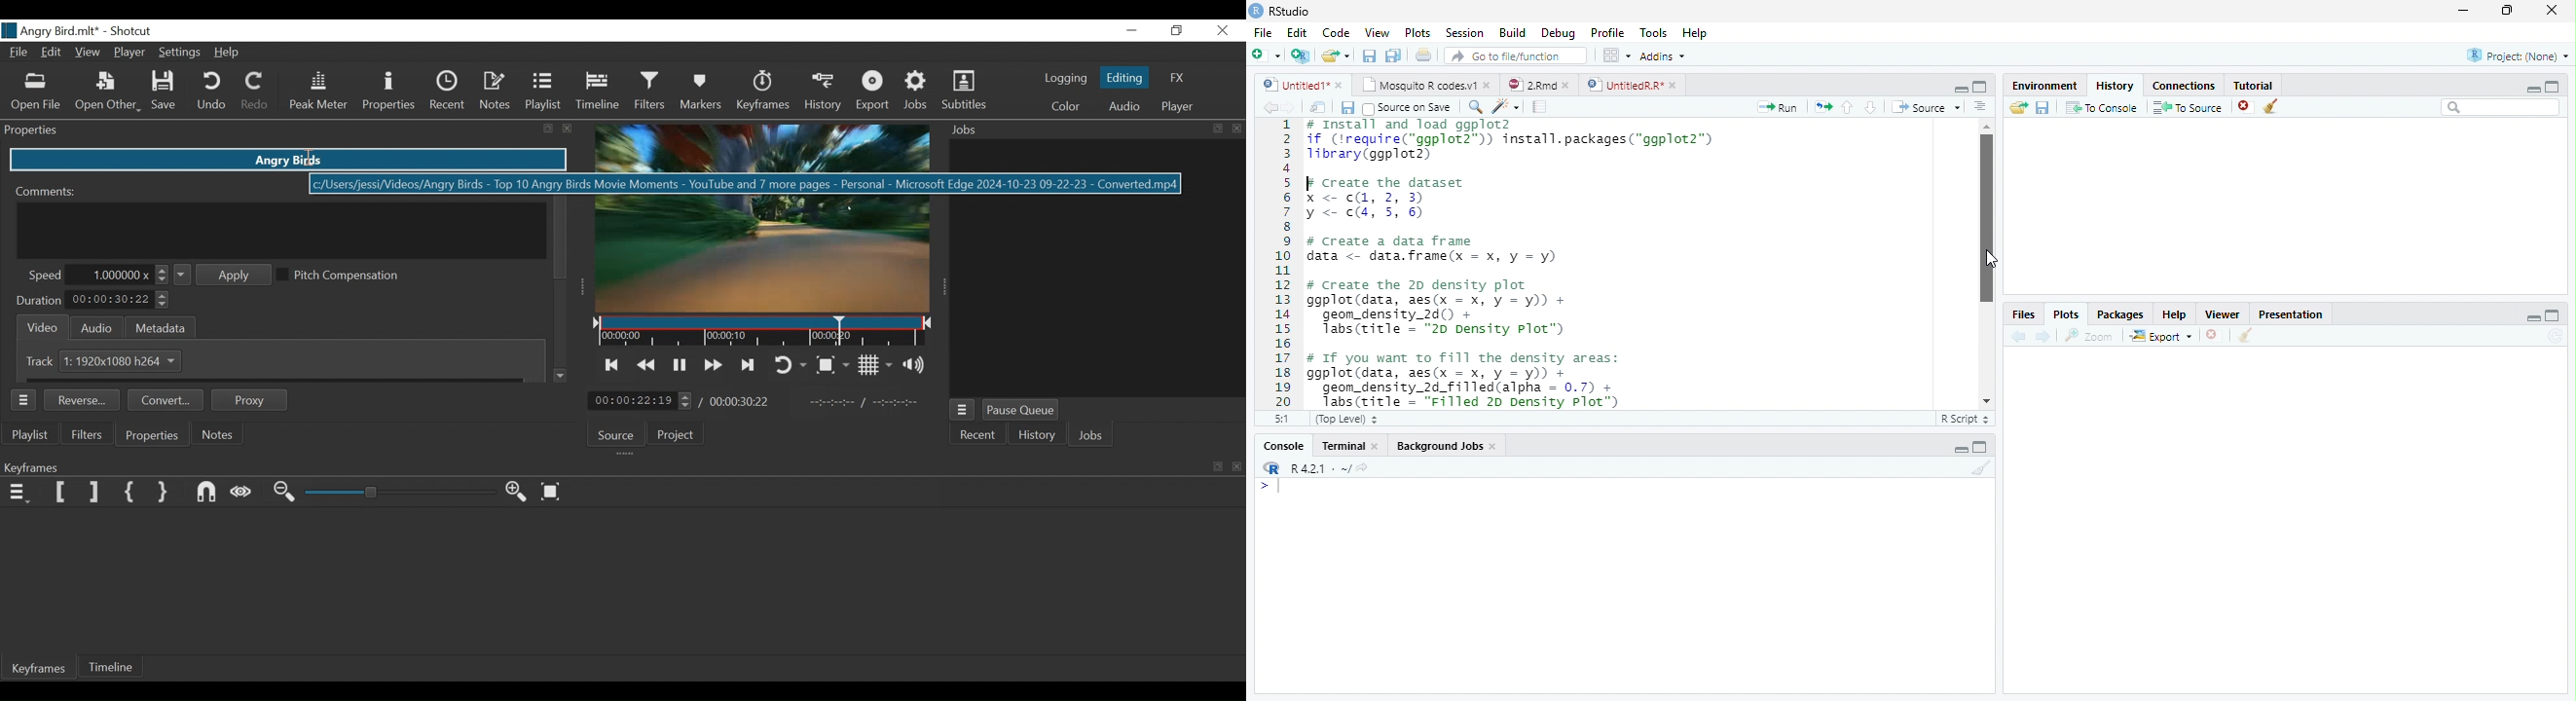  Describe the element at coordinates (33, 436) in the screenshot. I see `Playlist` at that location.